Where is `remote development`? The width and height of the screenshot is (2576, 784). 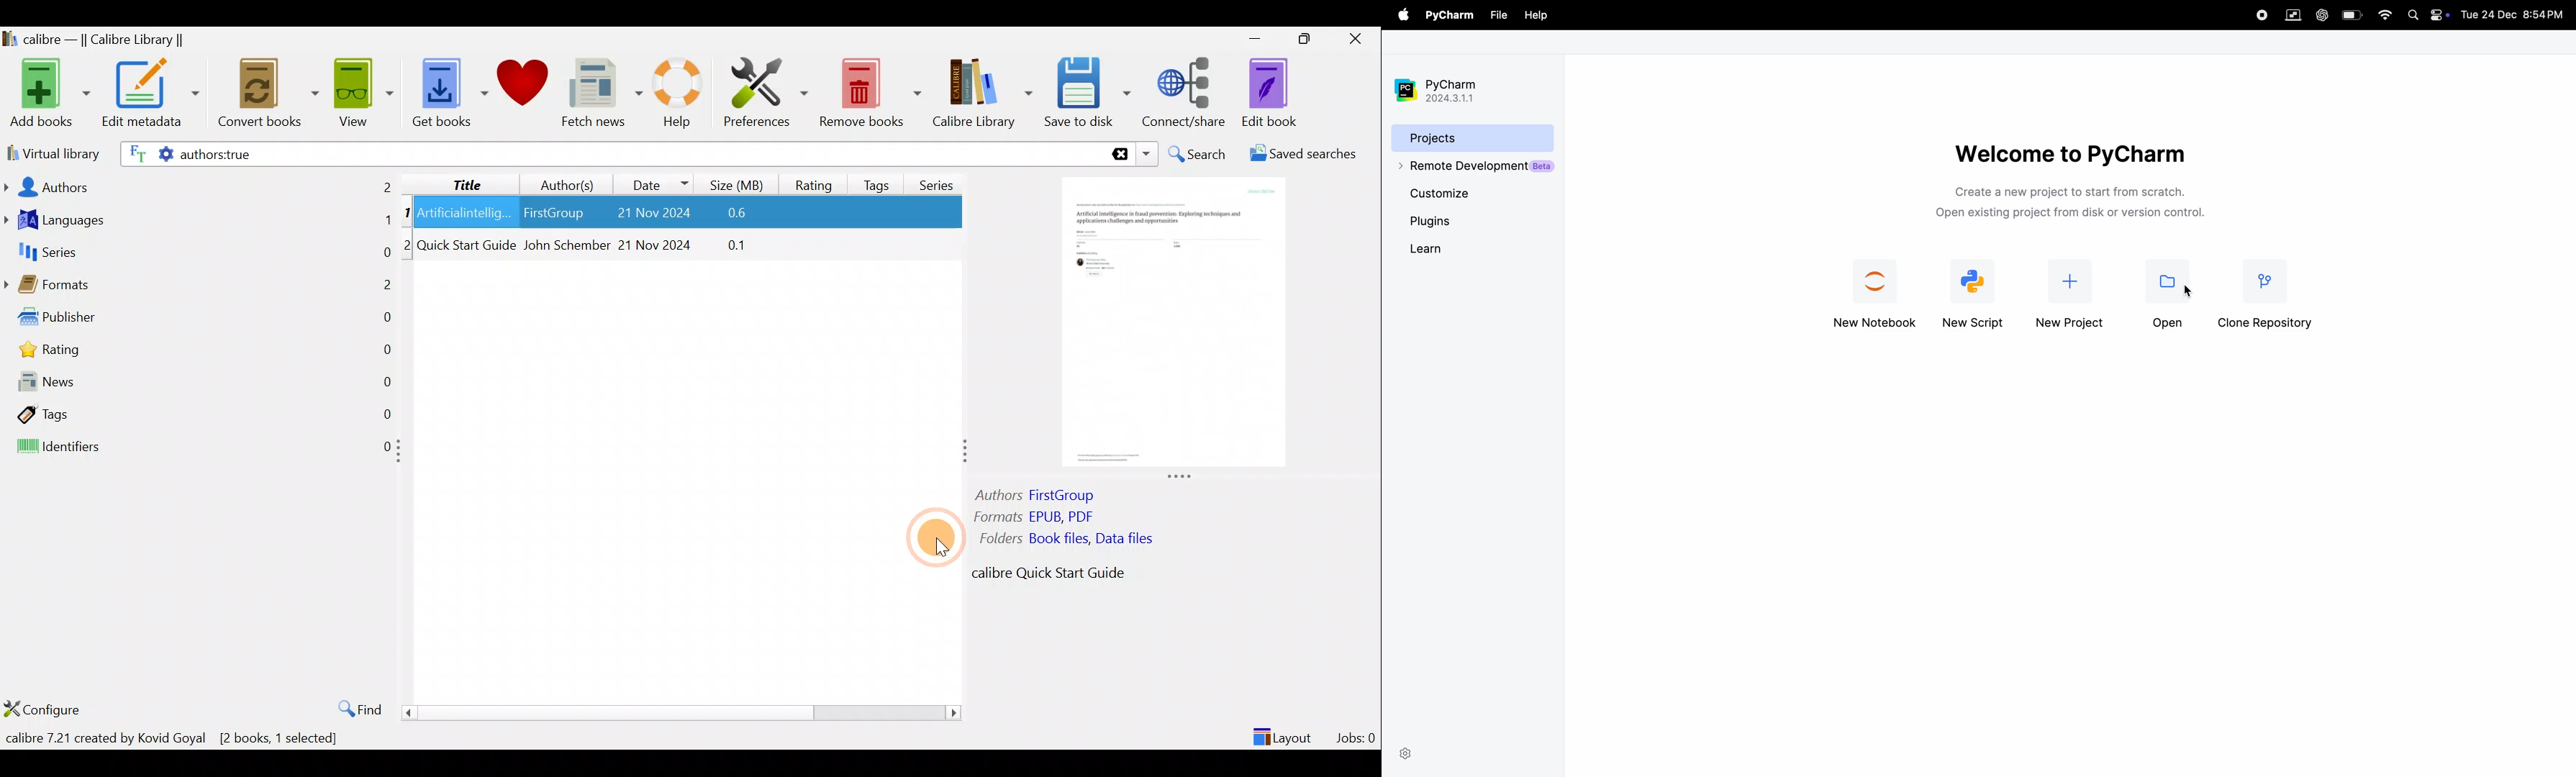 remote development is located at coordinates (1473, 165).